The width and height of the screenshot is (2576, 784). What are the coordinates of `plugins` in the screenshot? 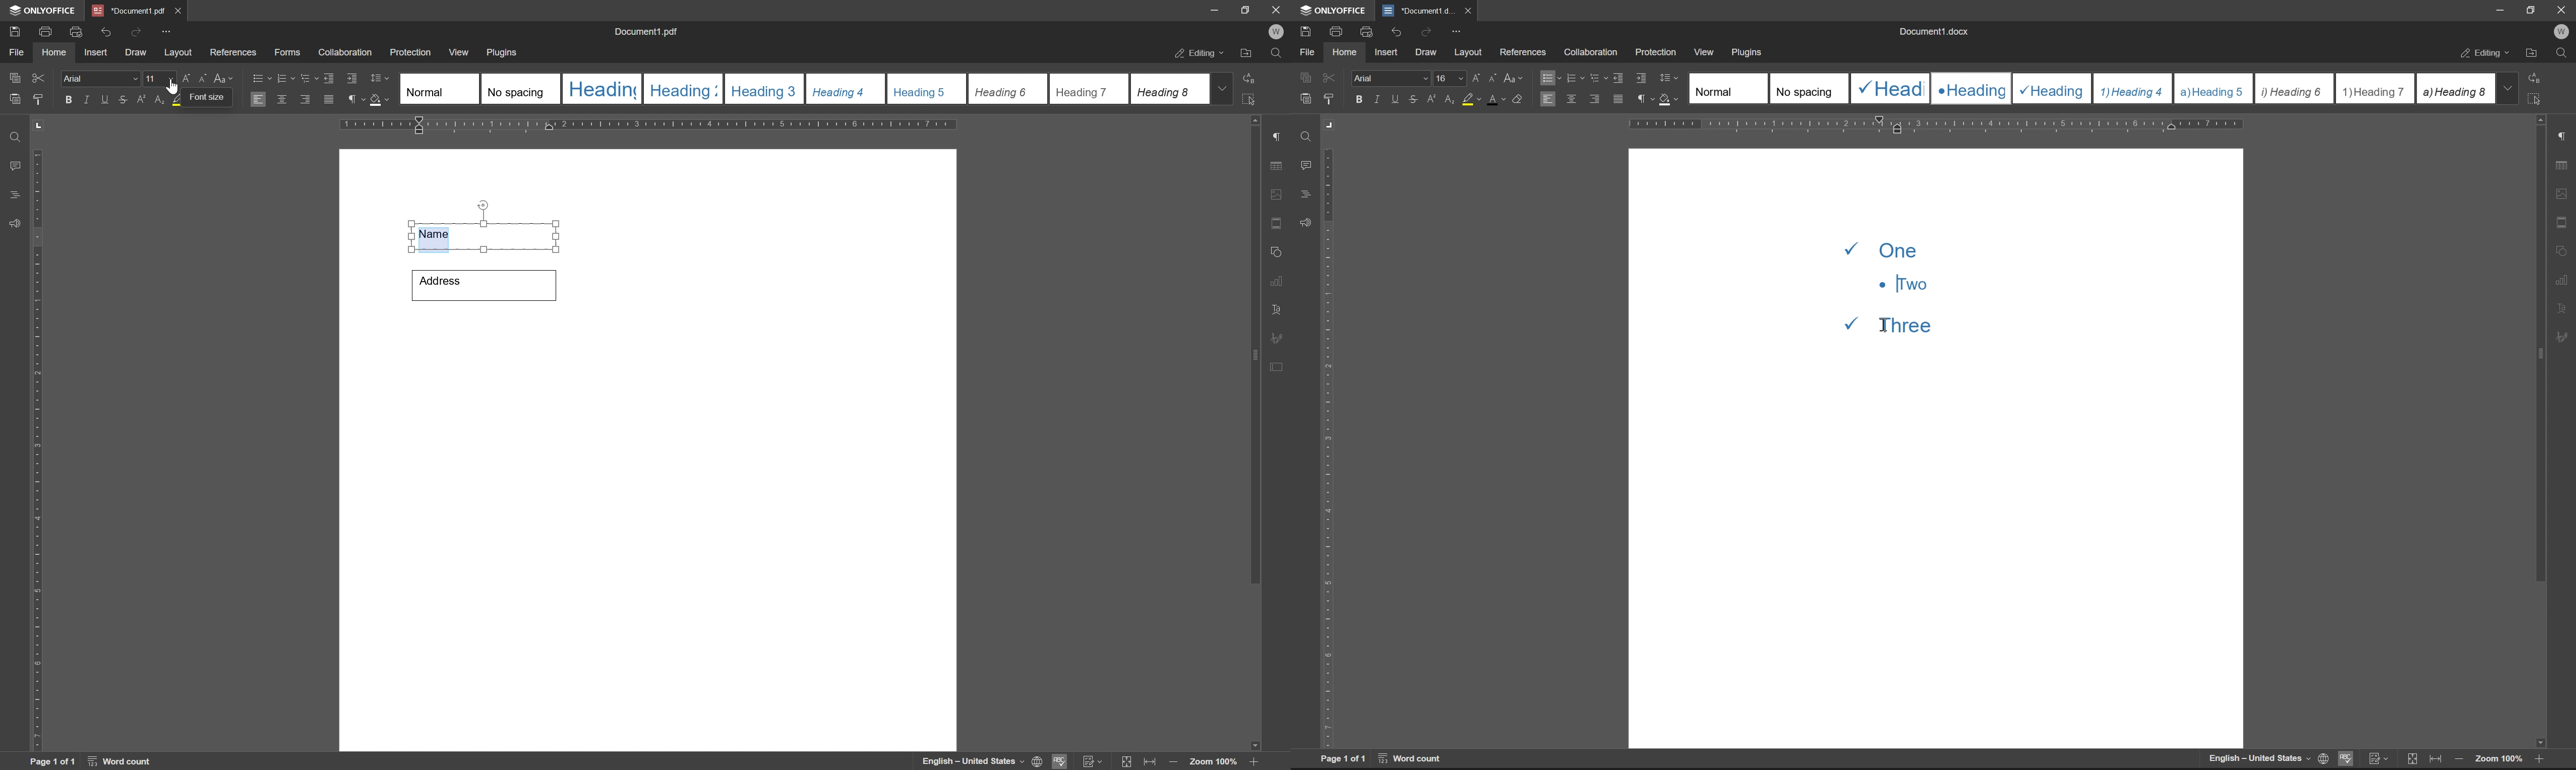 It's located at (503, 53).